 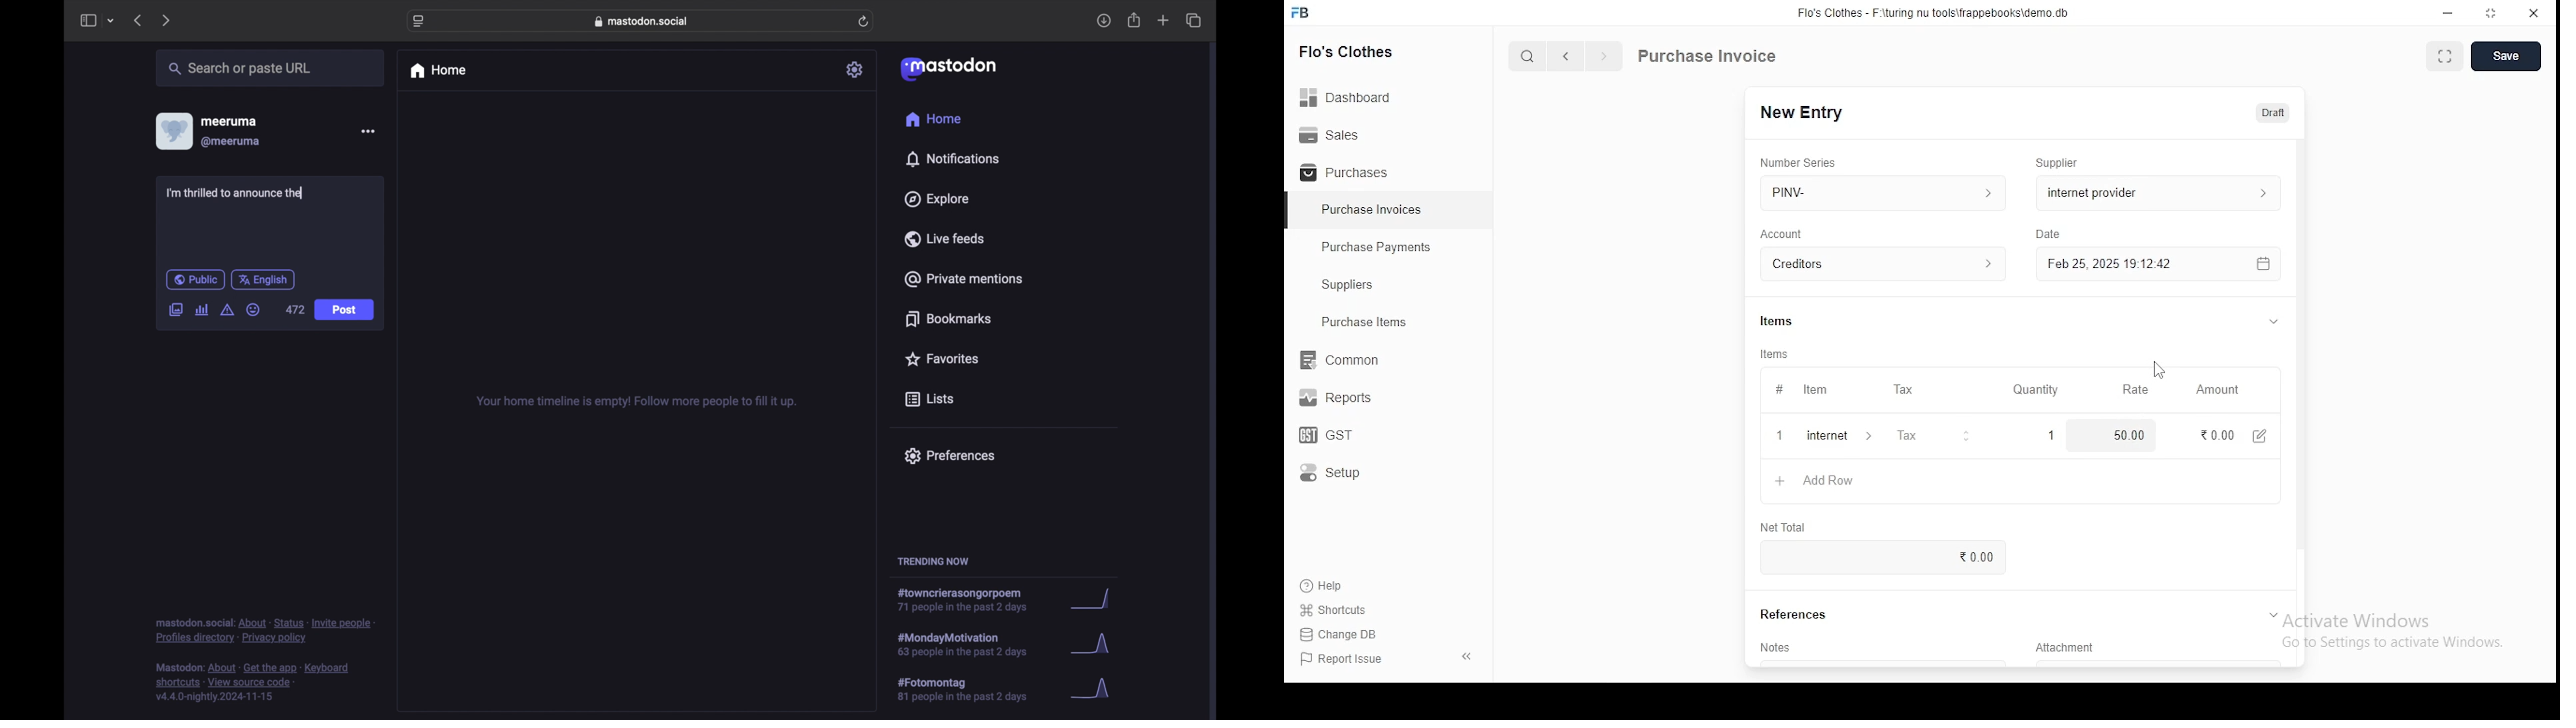 I want to click on report issue, so click(x=1344, y=660).